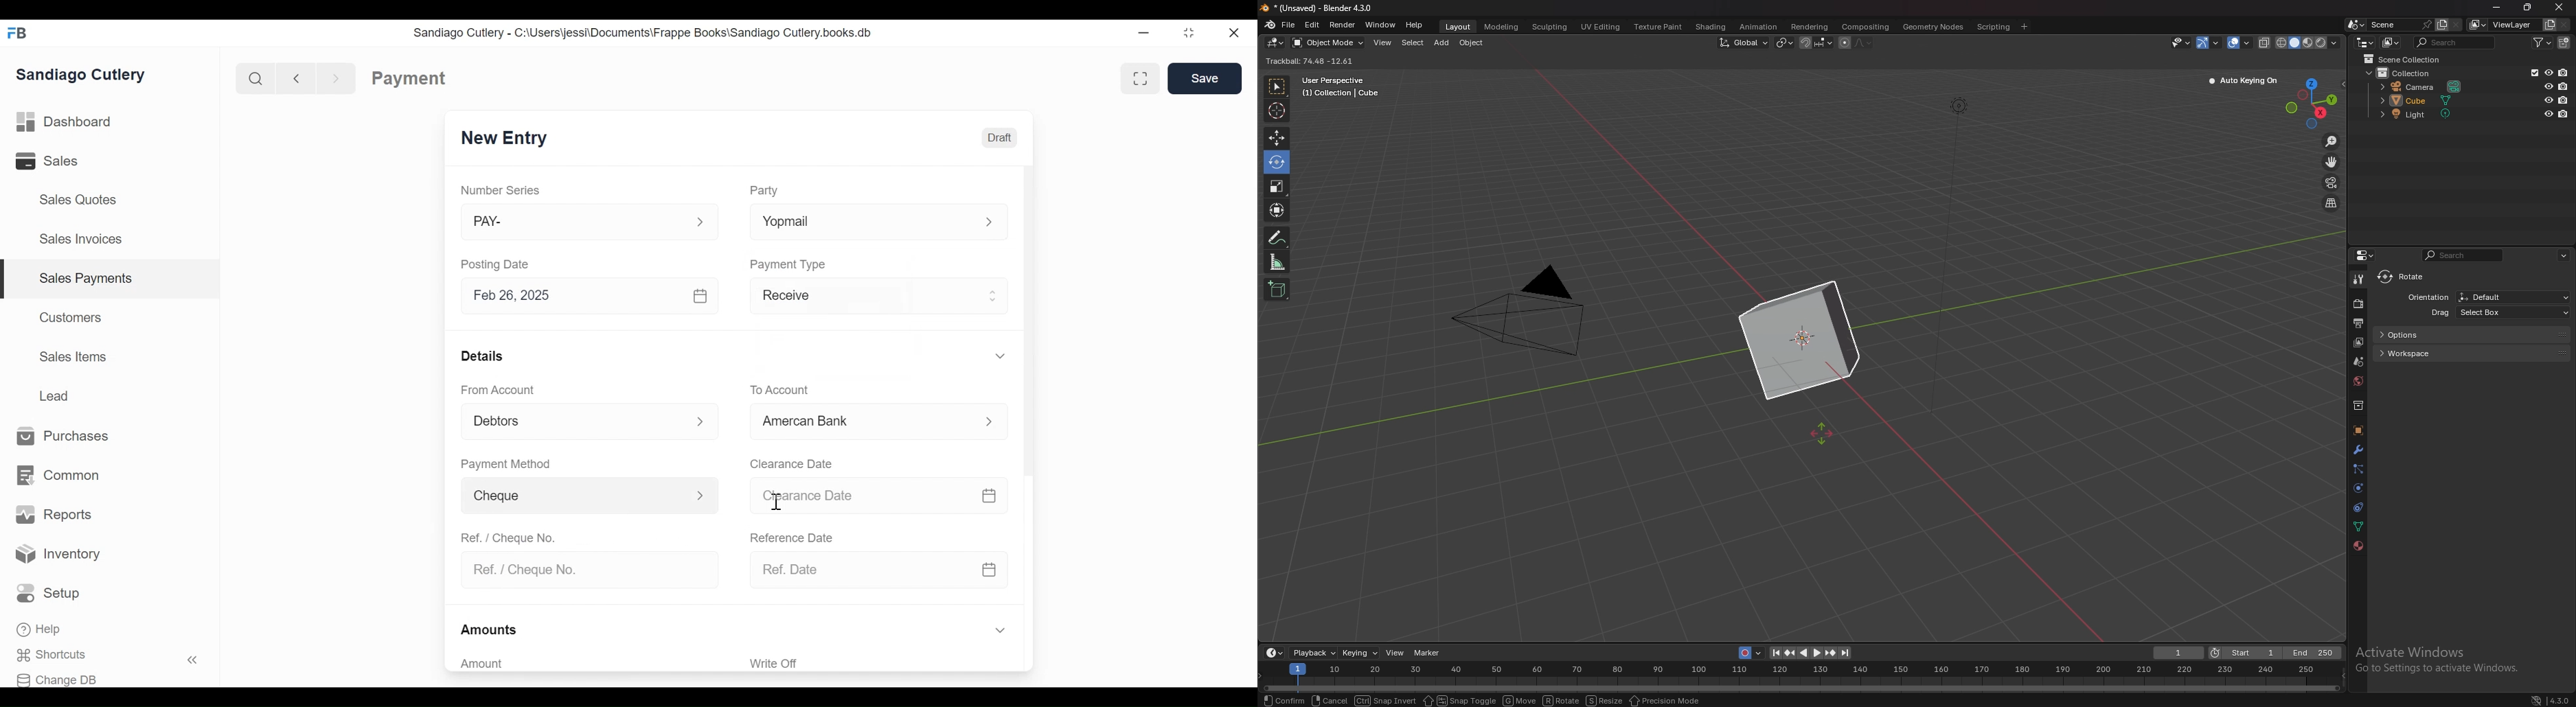  I want to click on modeling, so click(1503, 27).